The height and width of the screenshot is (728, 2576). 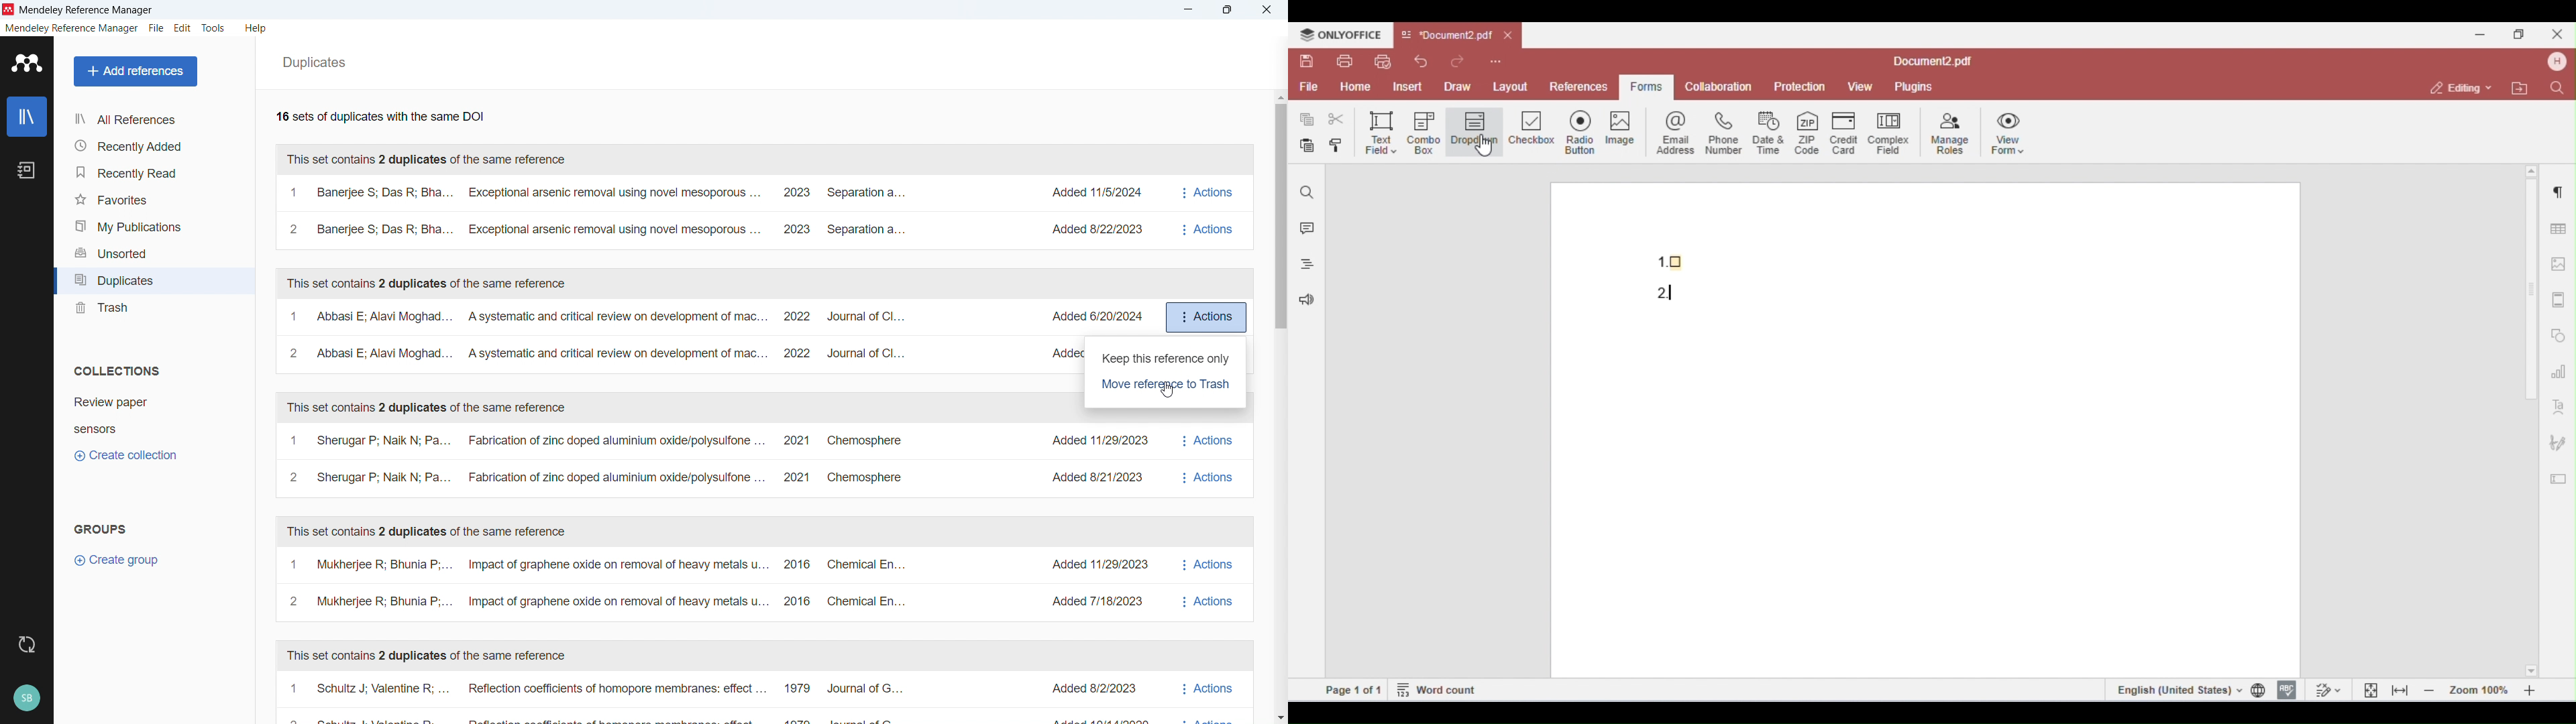 What do you see at coordinates (1165, 384) in the screenshot?
I see `Move reference to trash ` at bounding box center [1165, 384].